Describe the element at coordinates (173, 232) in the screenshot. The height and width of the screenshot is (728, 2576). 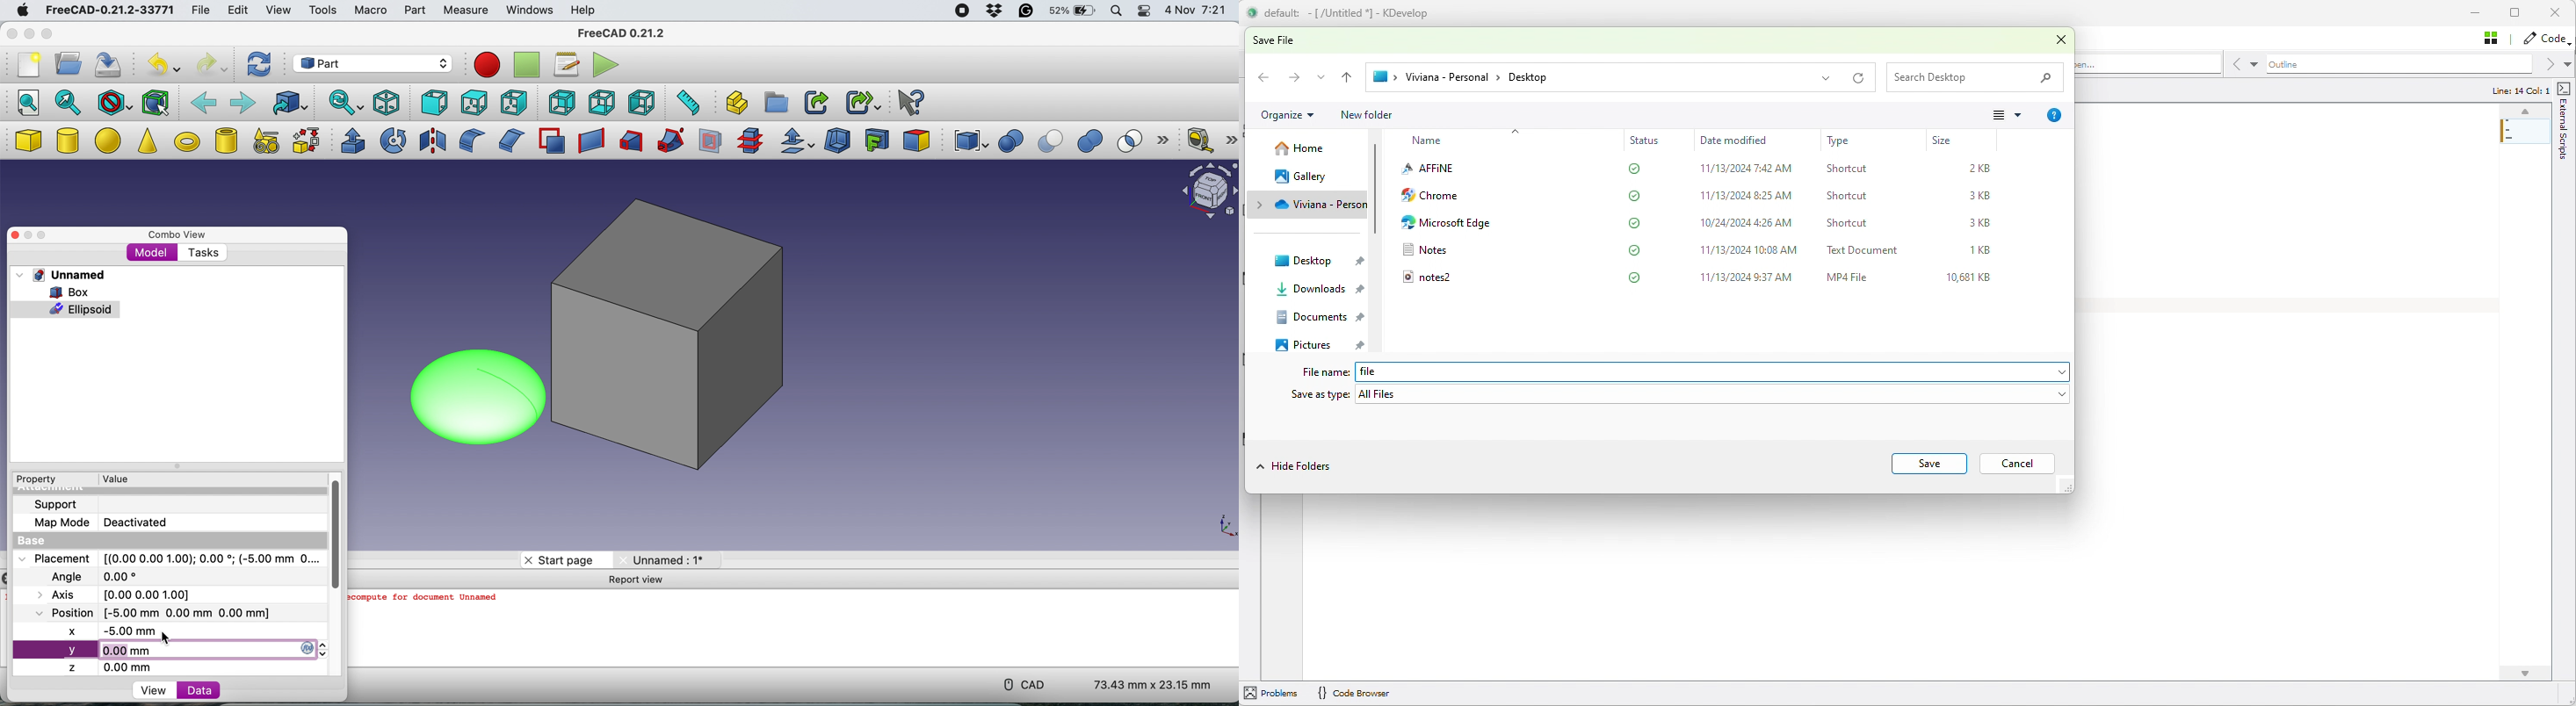
I see `combo view` at that location.